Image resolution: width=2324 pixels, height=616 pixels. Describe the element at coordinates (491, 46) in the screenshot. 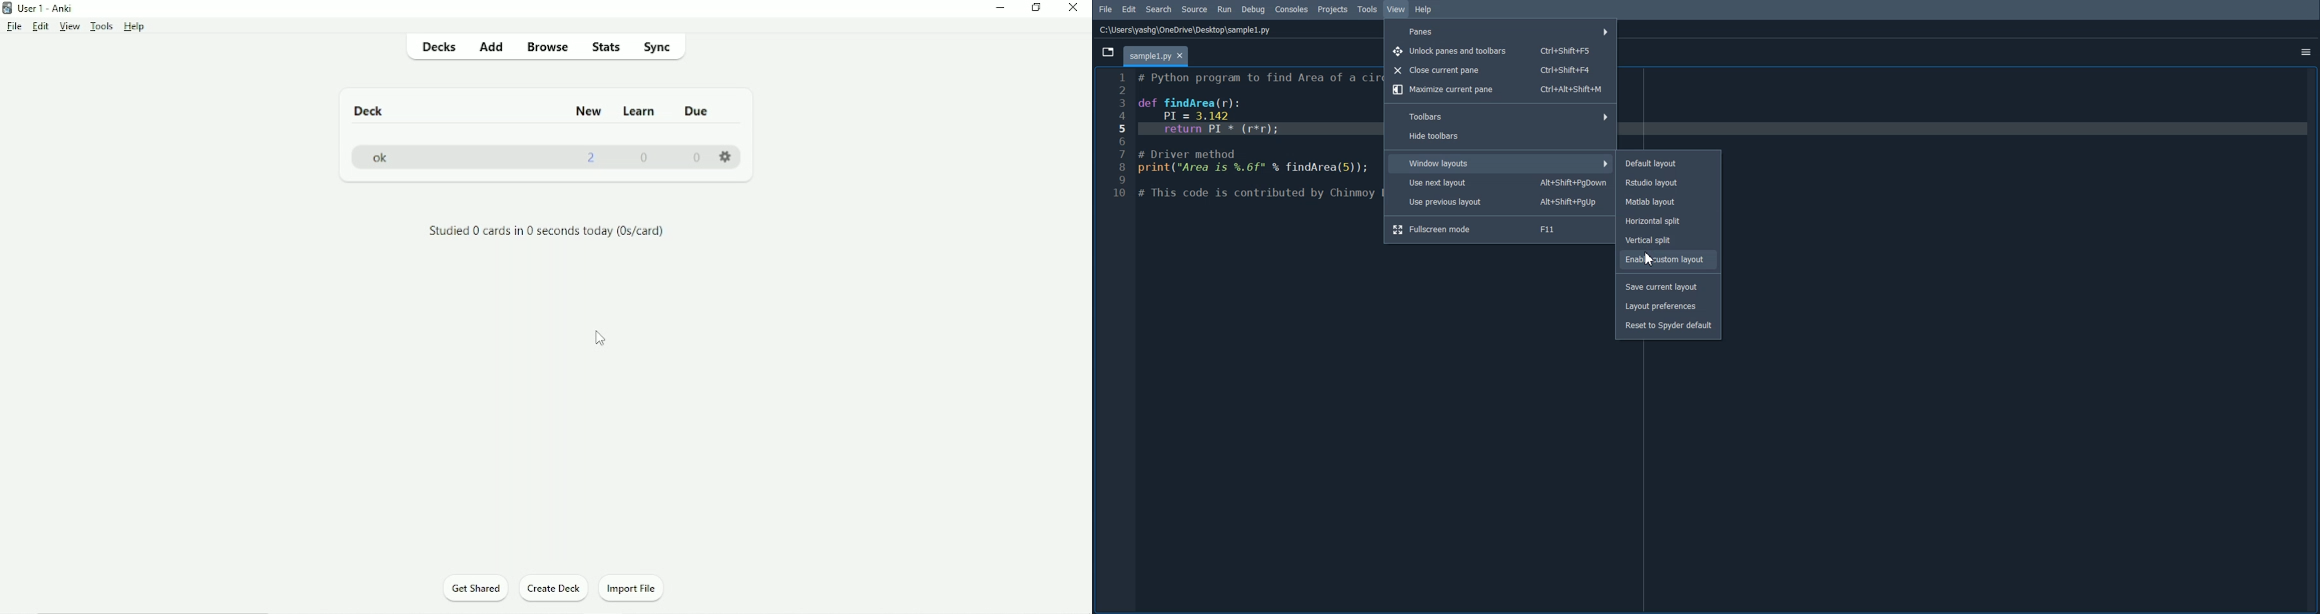

I see `Add` at that location.